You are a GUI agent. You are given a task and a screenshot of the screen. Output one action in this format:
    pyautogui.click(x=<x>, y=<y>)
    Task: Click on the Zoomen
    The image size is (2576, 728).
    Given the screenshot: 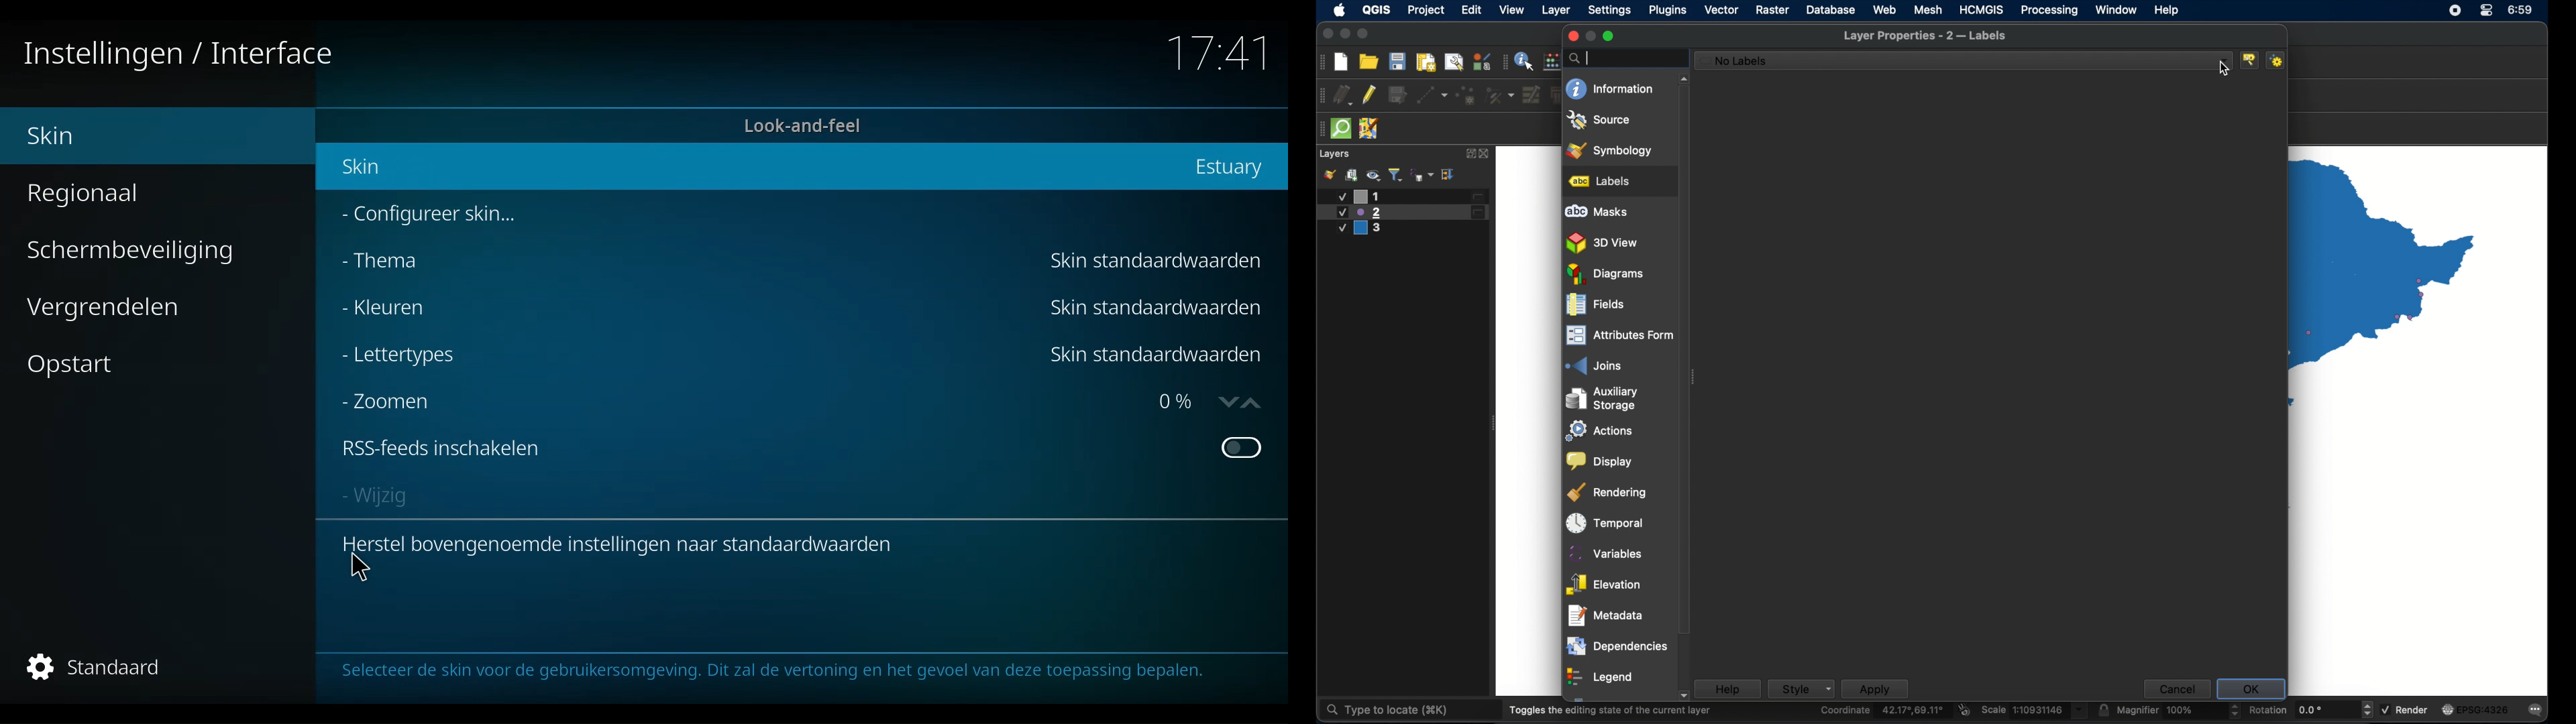 What is the action you would take?
    pyautogui.click(x=383, y=399)
    